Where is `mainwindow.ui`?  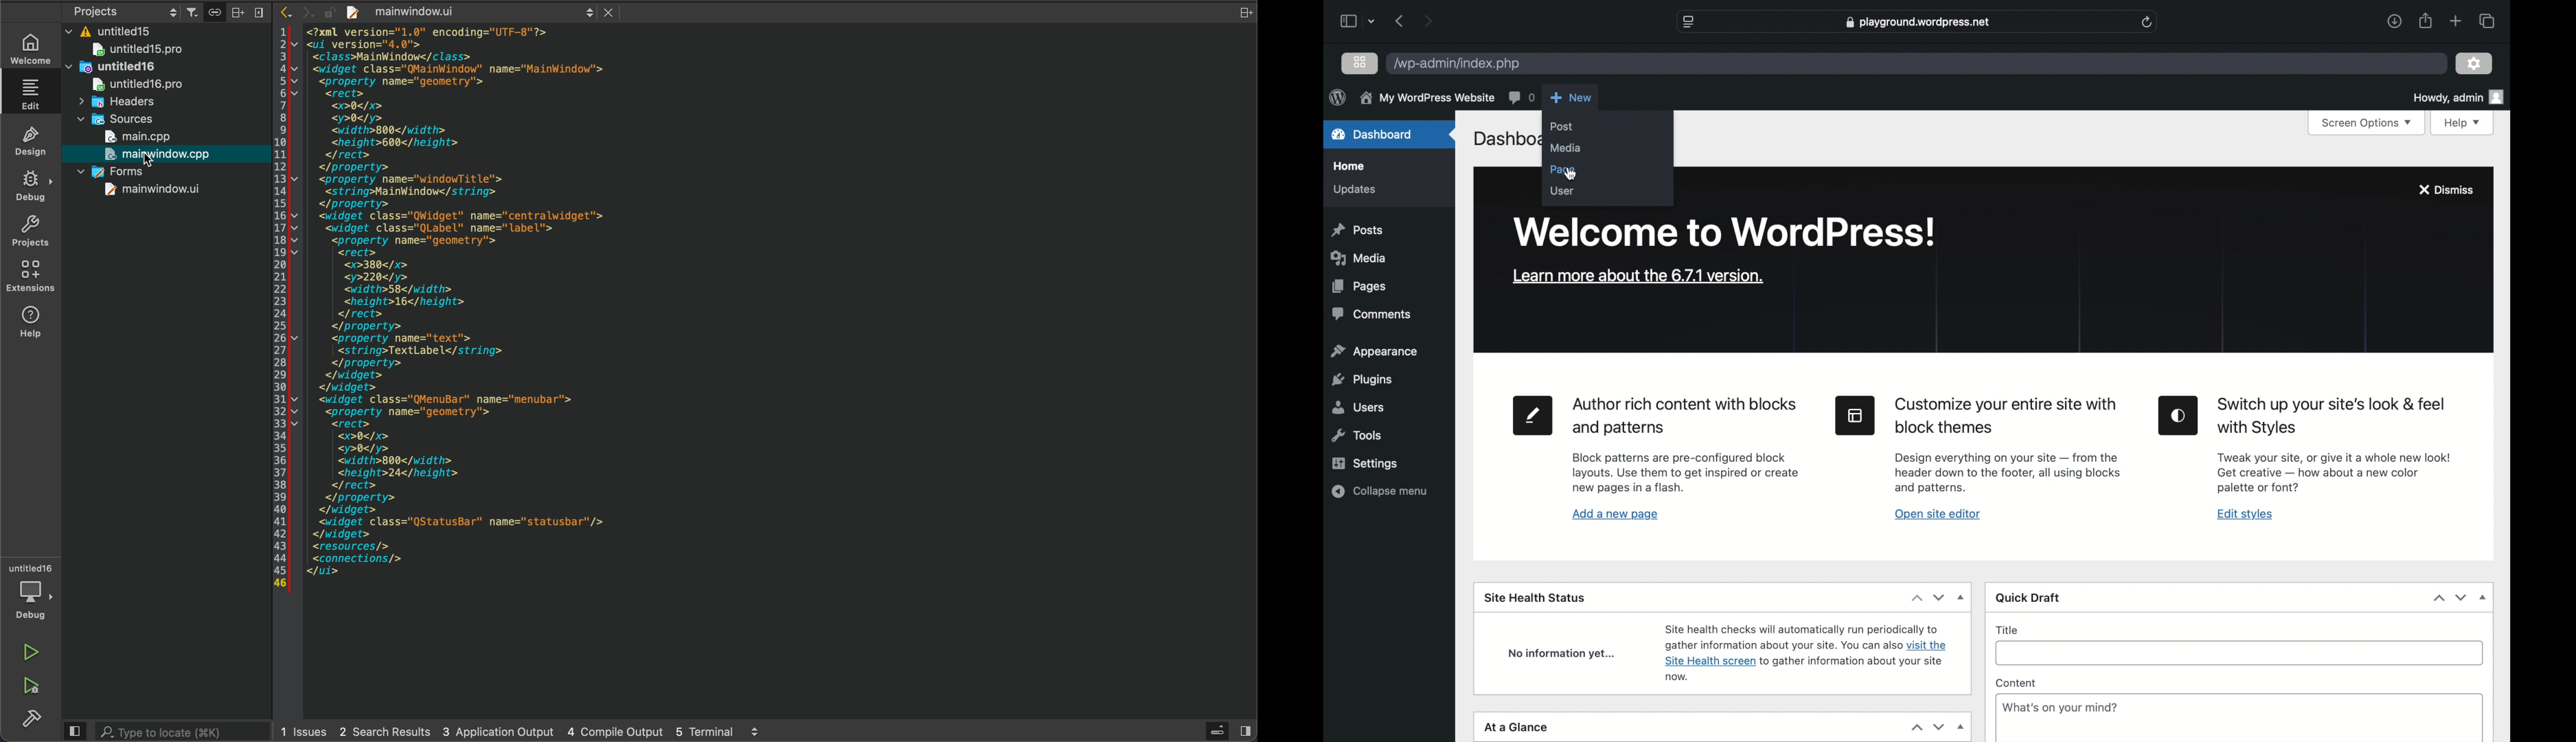 mainwindow.ui is located at coordinates (142, 192).